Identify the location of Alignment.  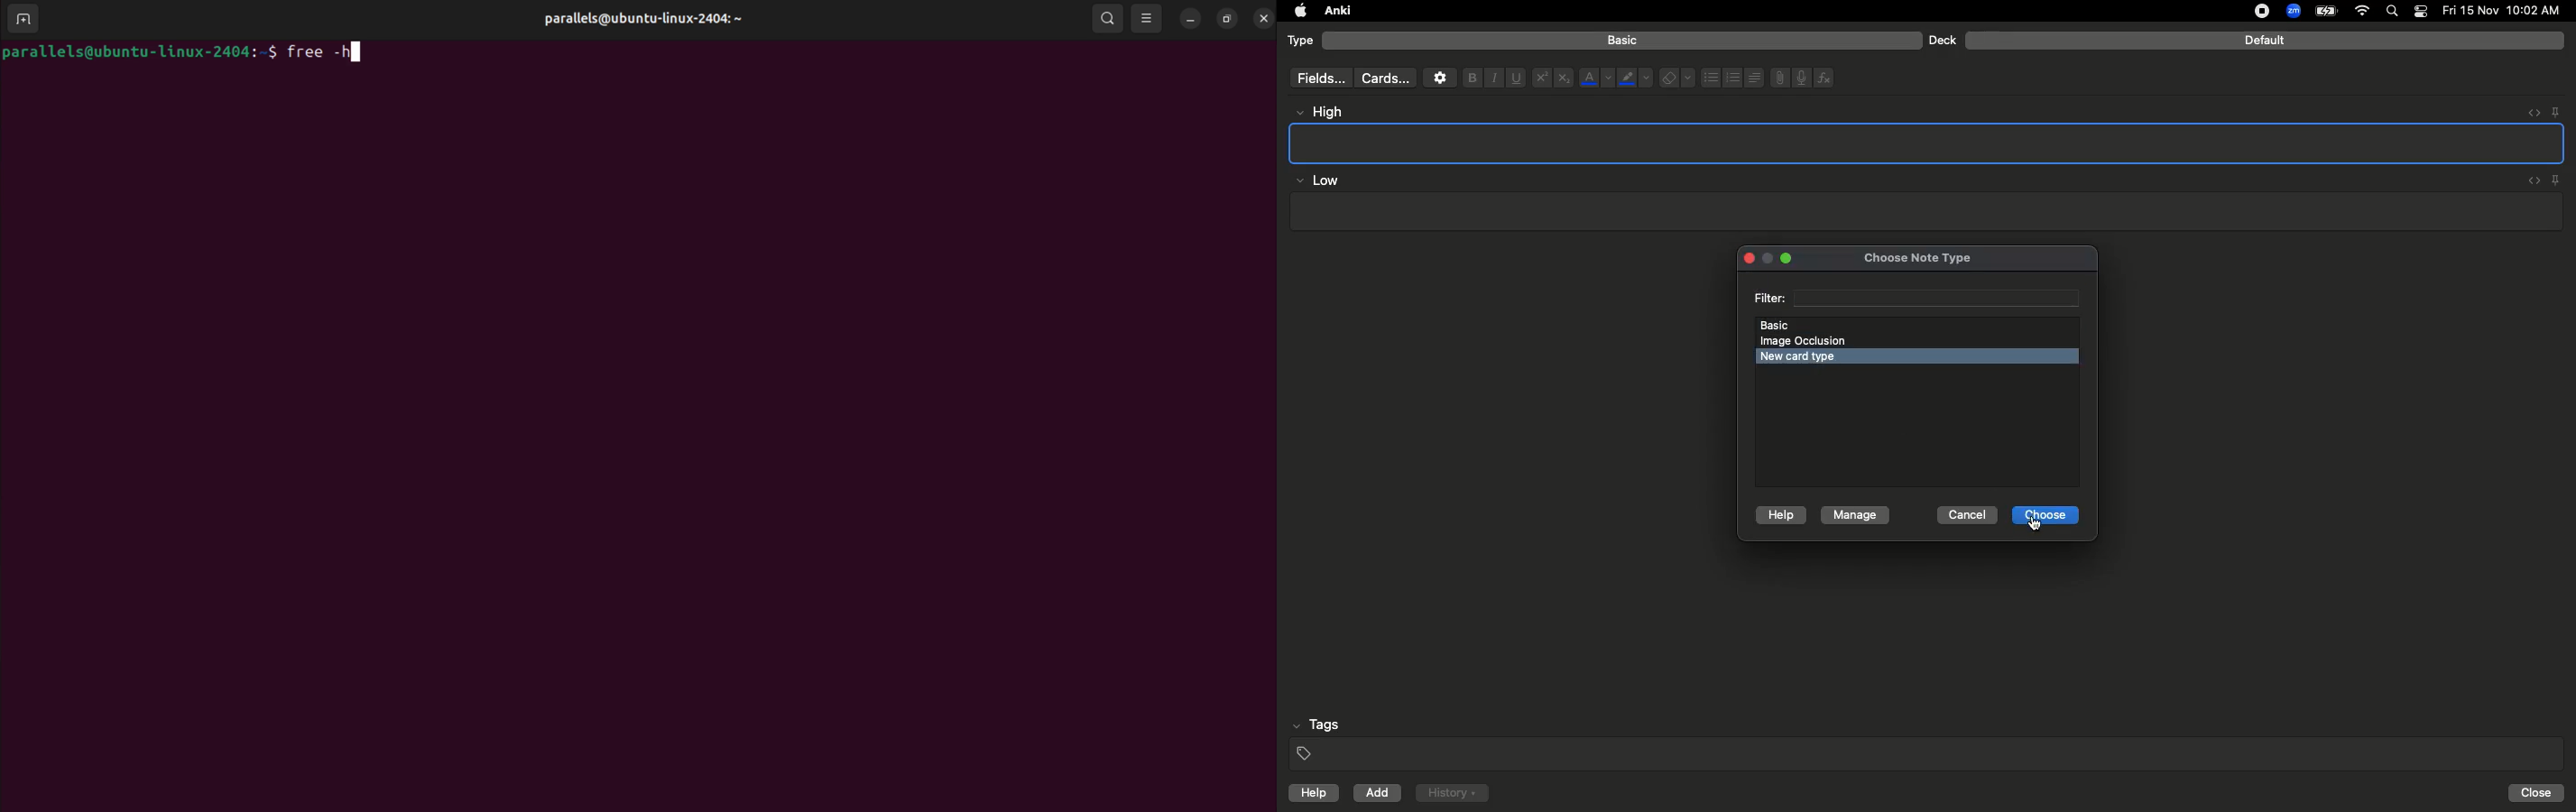
(1752, 76).